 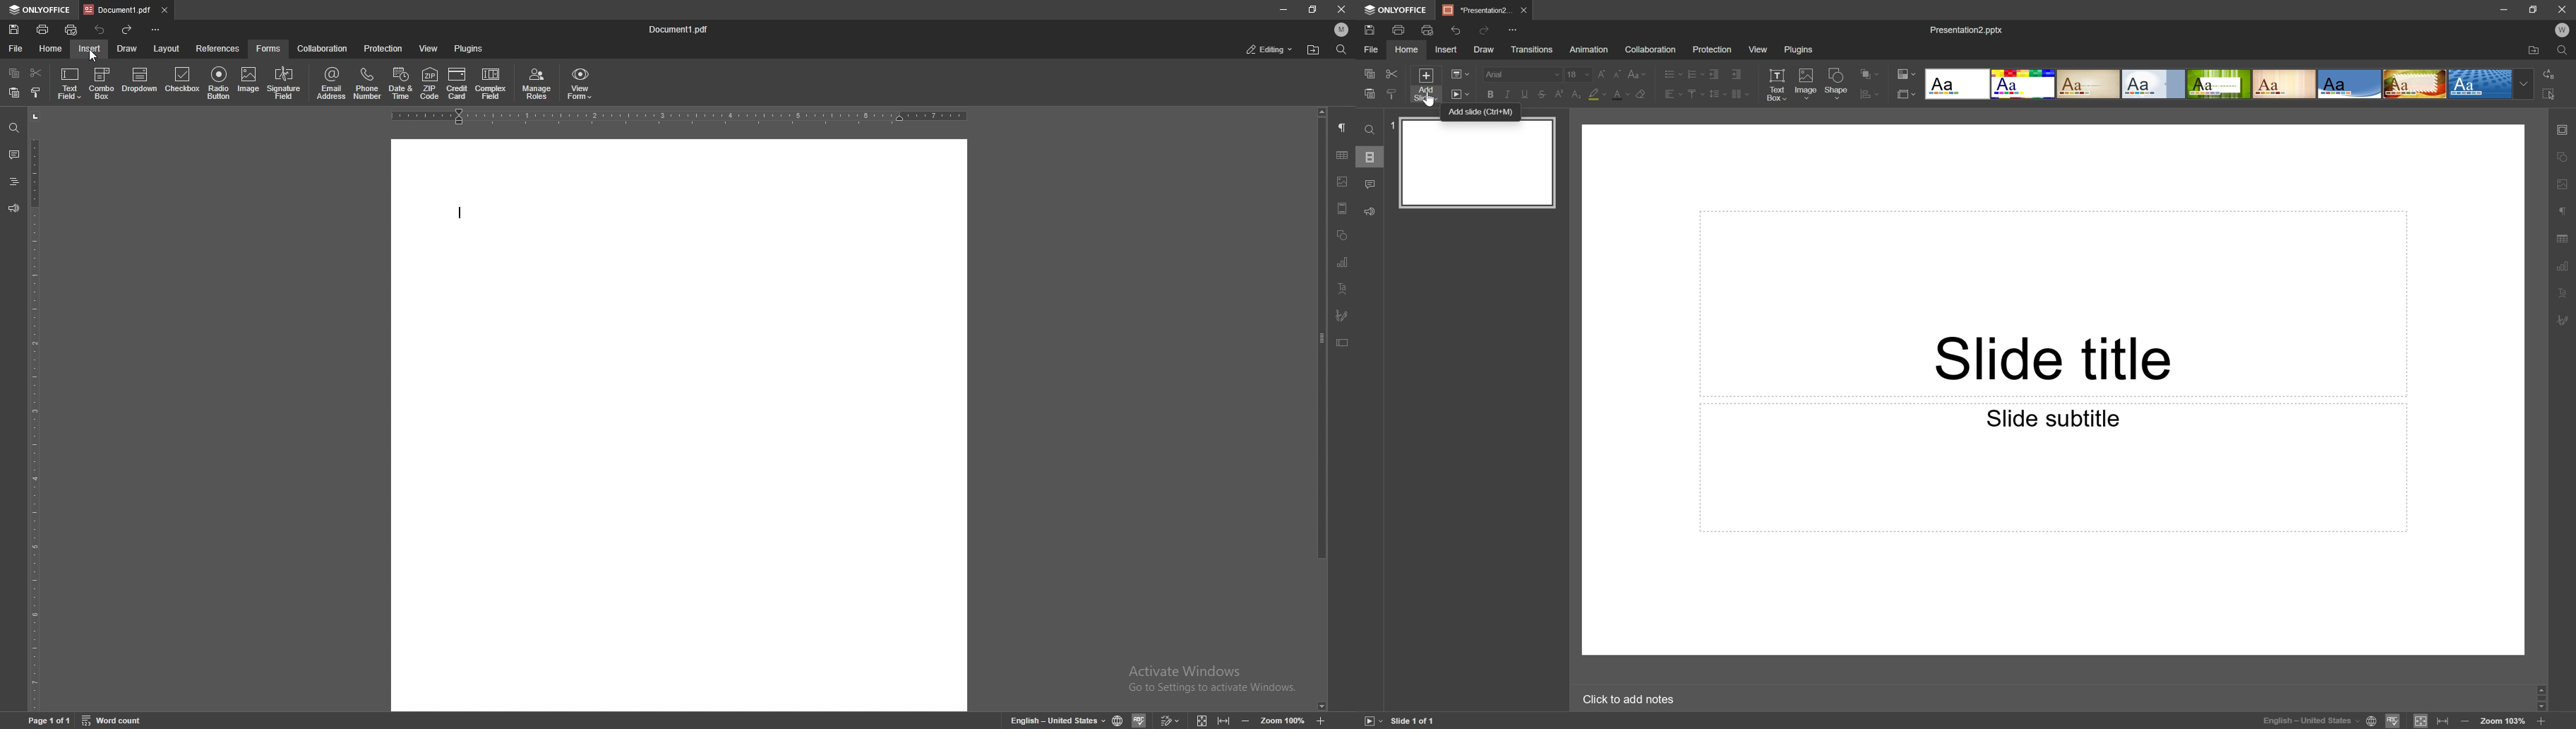 What do you see at coordinates (1490, 94) in the screenshot?
I see `Bold` at bounding box center [1490, 94].